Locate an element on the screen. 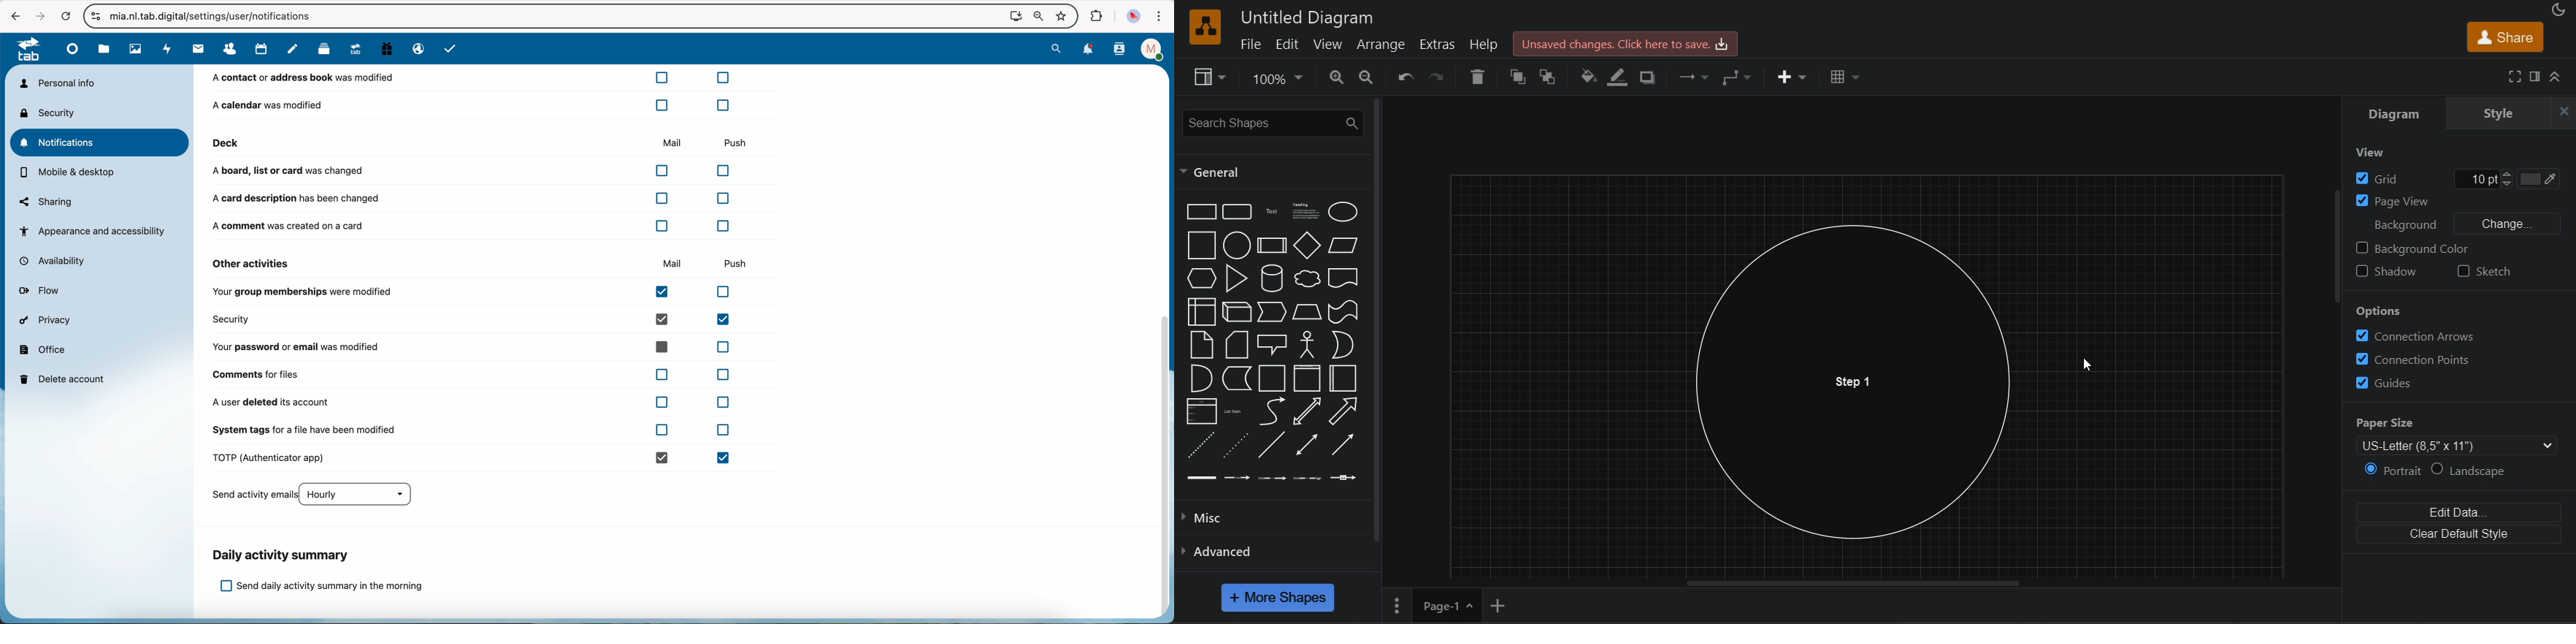 The height and width of the screenshot is (644, 2576). More Options is located at coordinates (1400, 606).